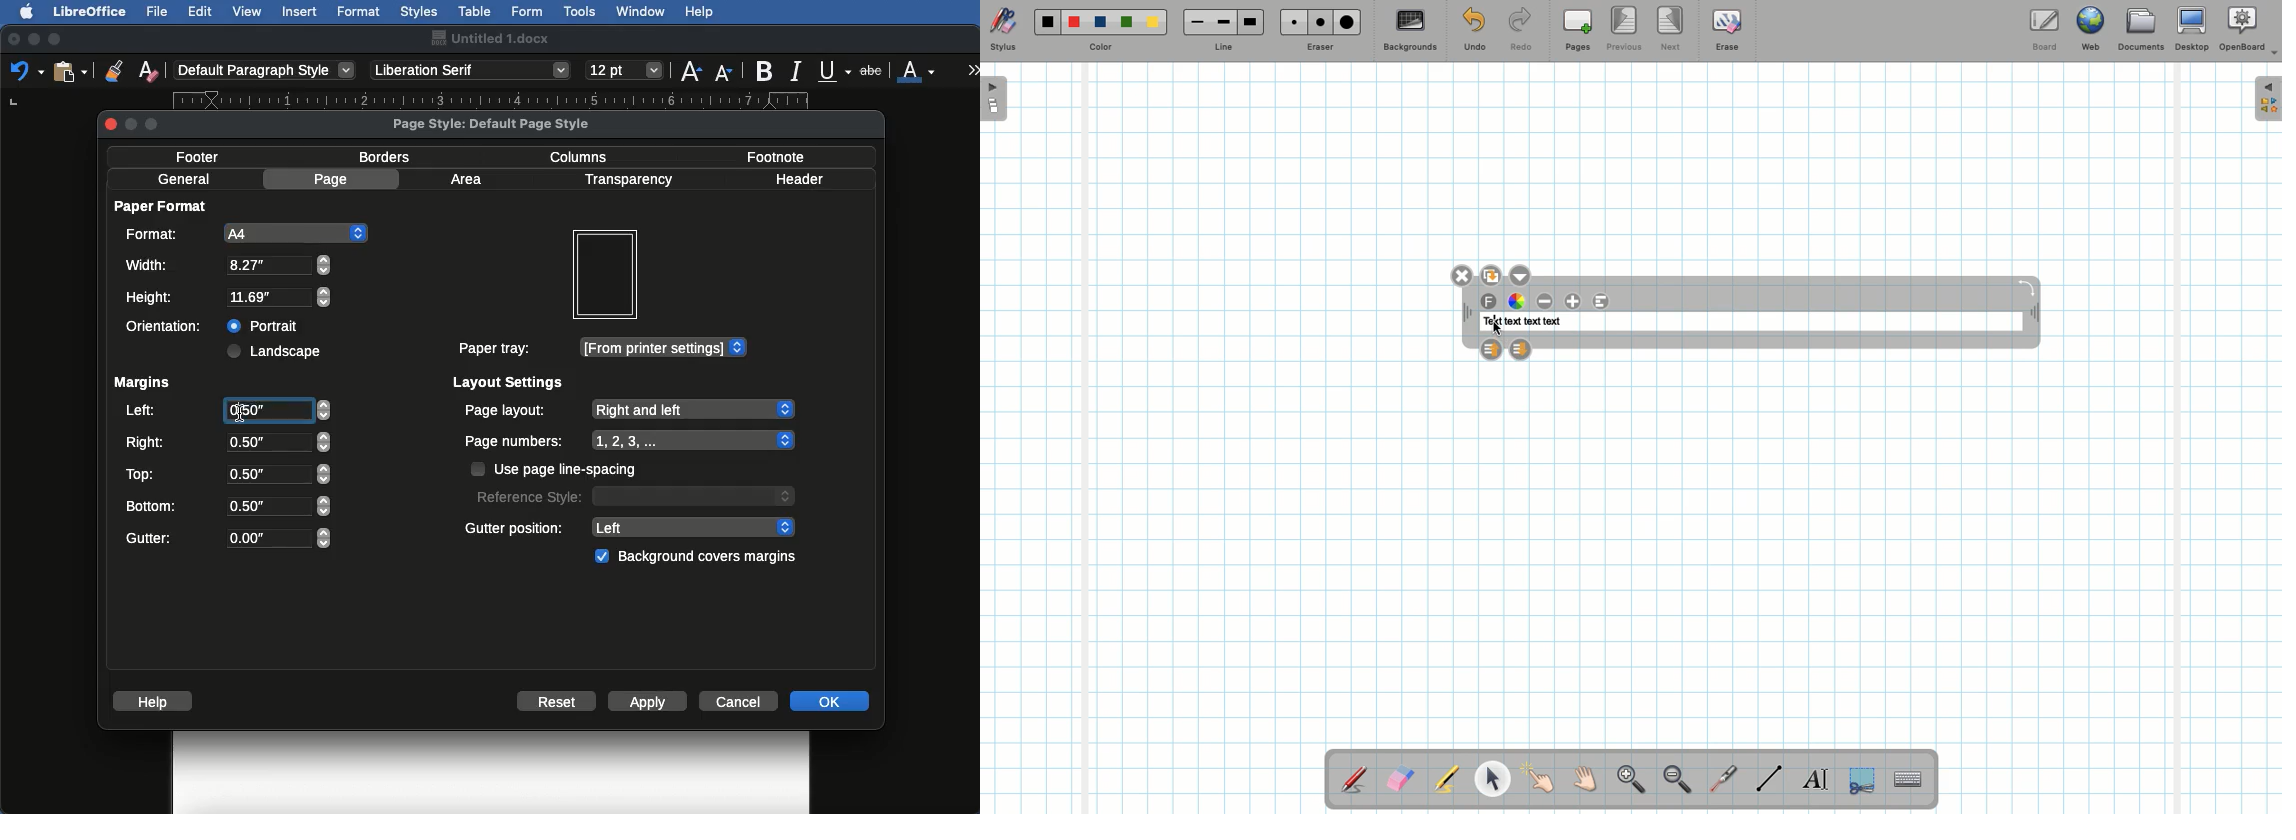 This screenshot has width=2296, height=840. What do you see at coordinates (1355, 779) in the screenshot?
I see `Stylus` at bounding box center [1355, 779].